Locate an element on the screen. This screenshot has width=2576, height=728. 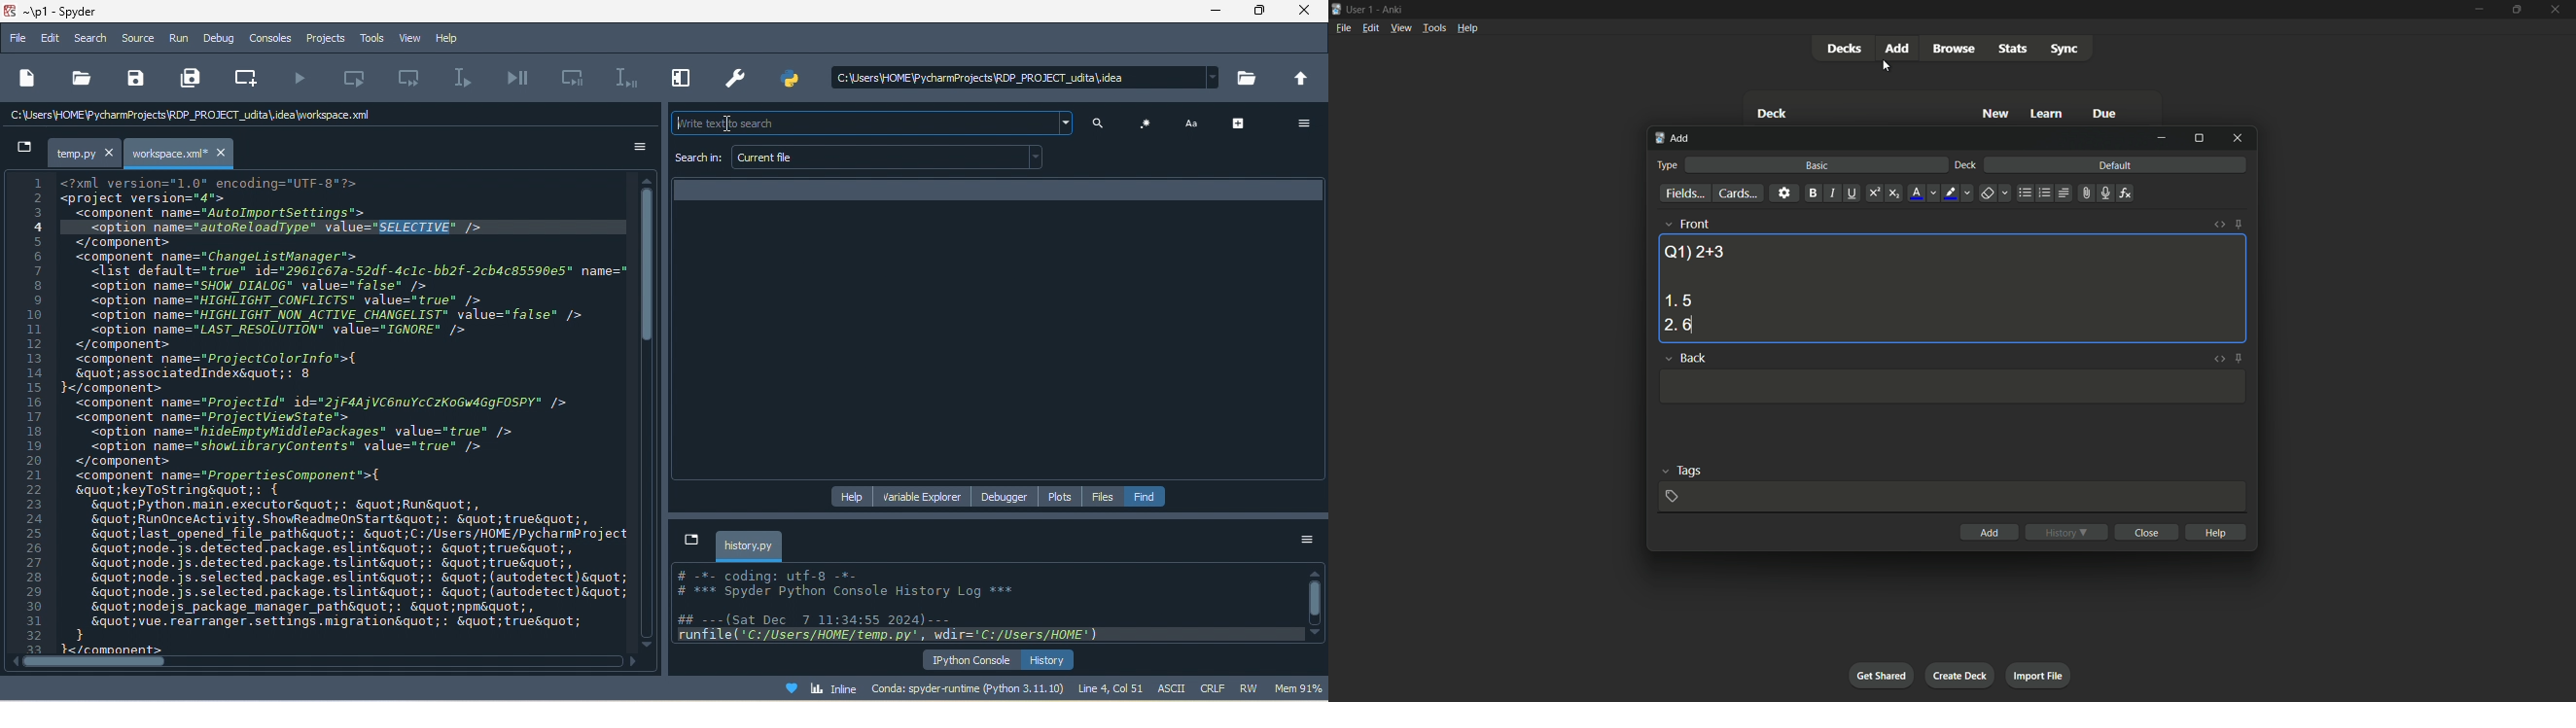
plots is located at coordinates (1062, 496).